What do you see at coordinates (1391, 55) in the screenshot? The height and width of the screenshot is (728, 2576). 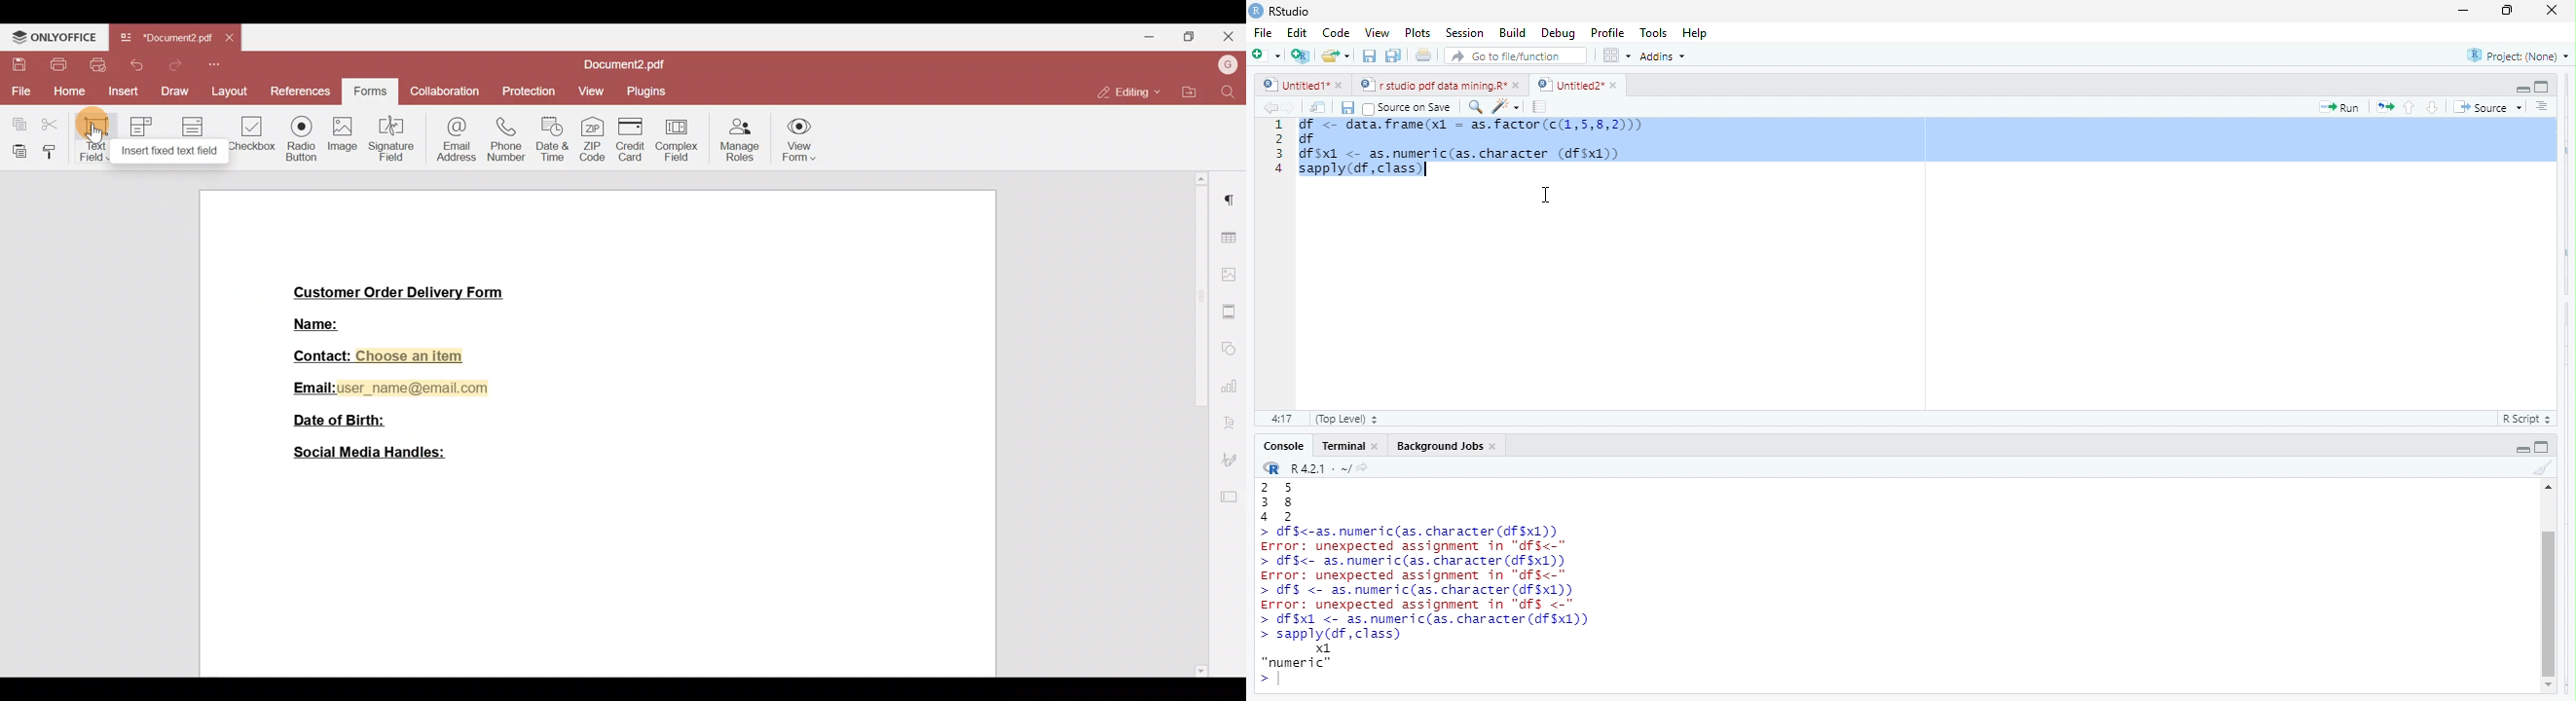 I see `save all open documents` at bounding box center [1391, 55].